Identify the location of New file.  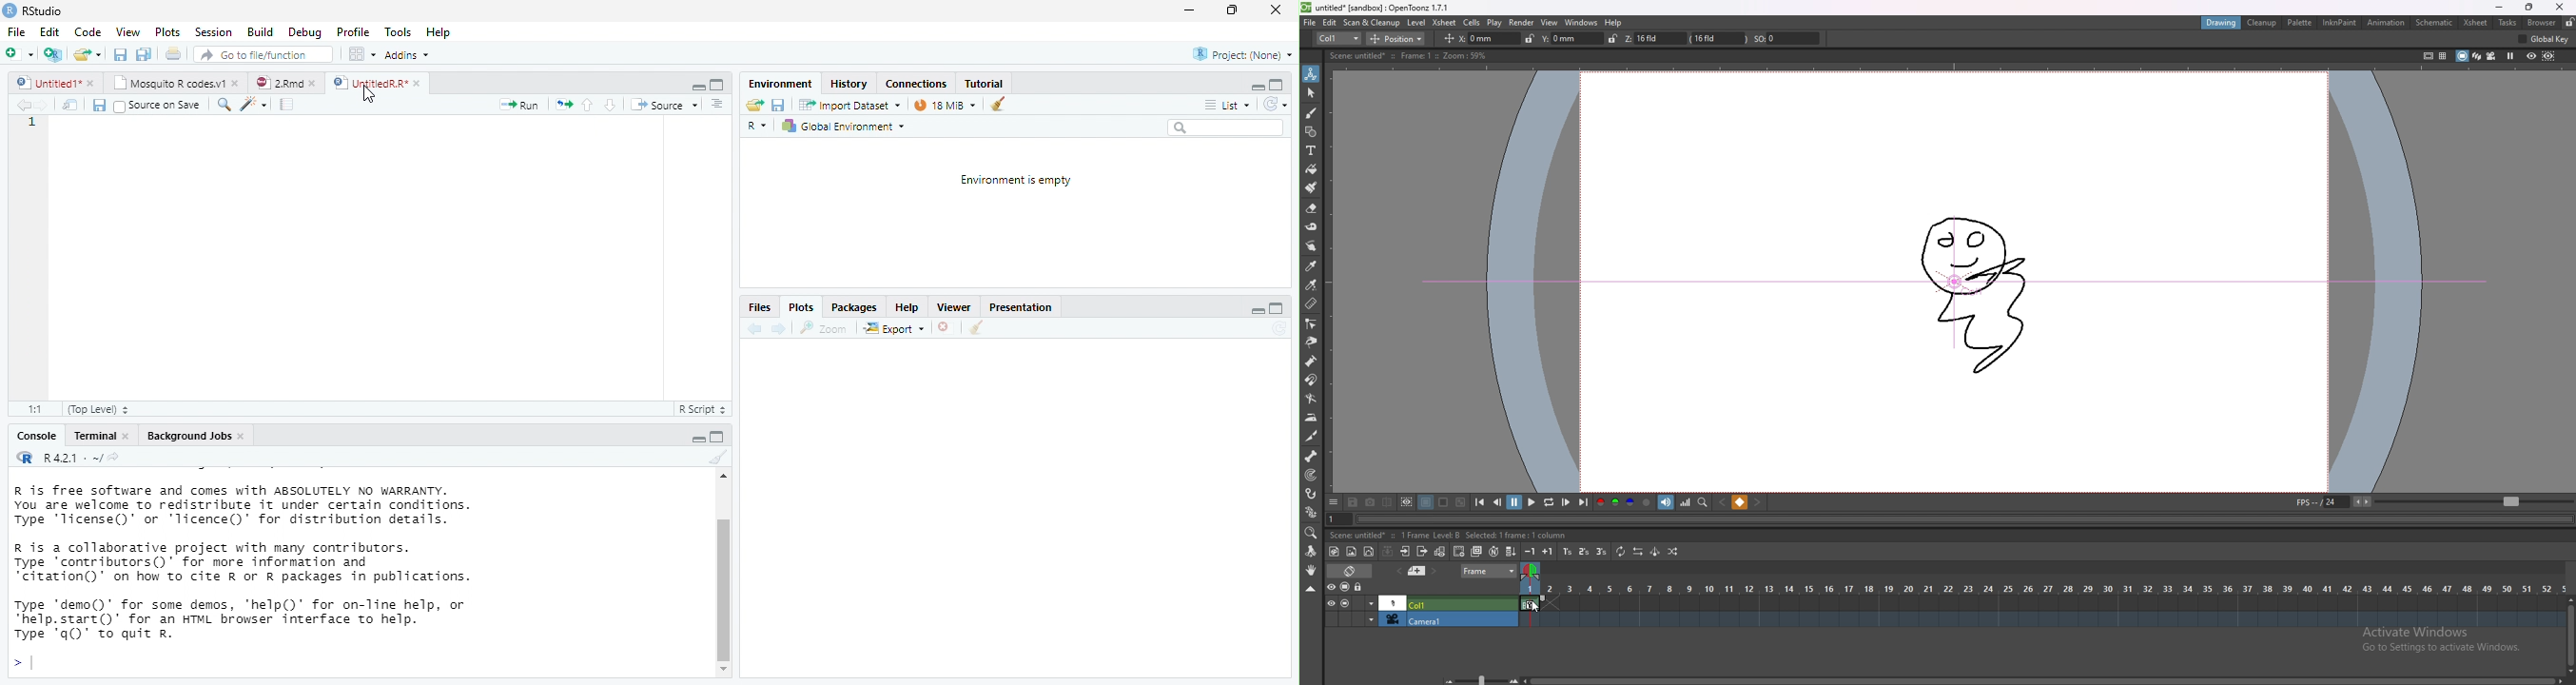
(18, 54).